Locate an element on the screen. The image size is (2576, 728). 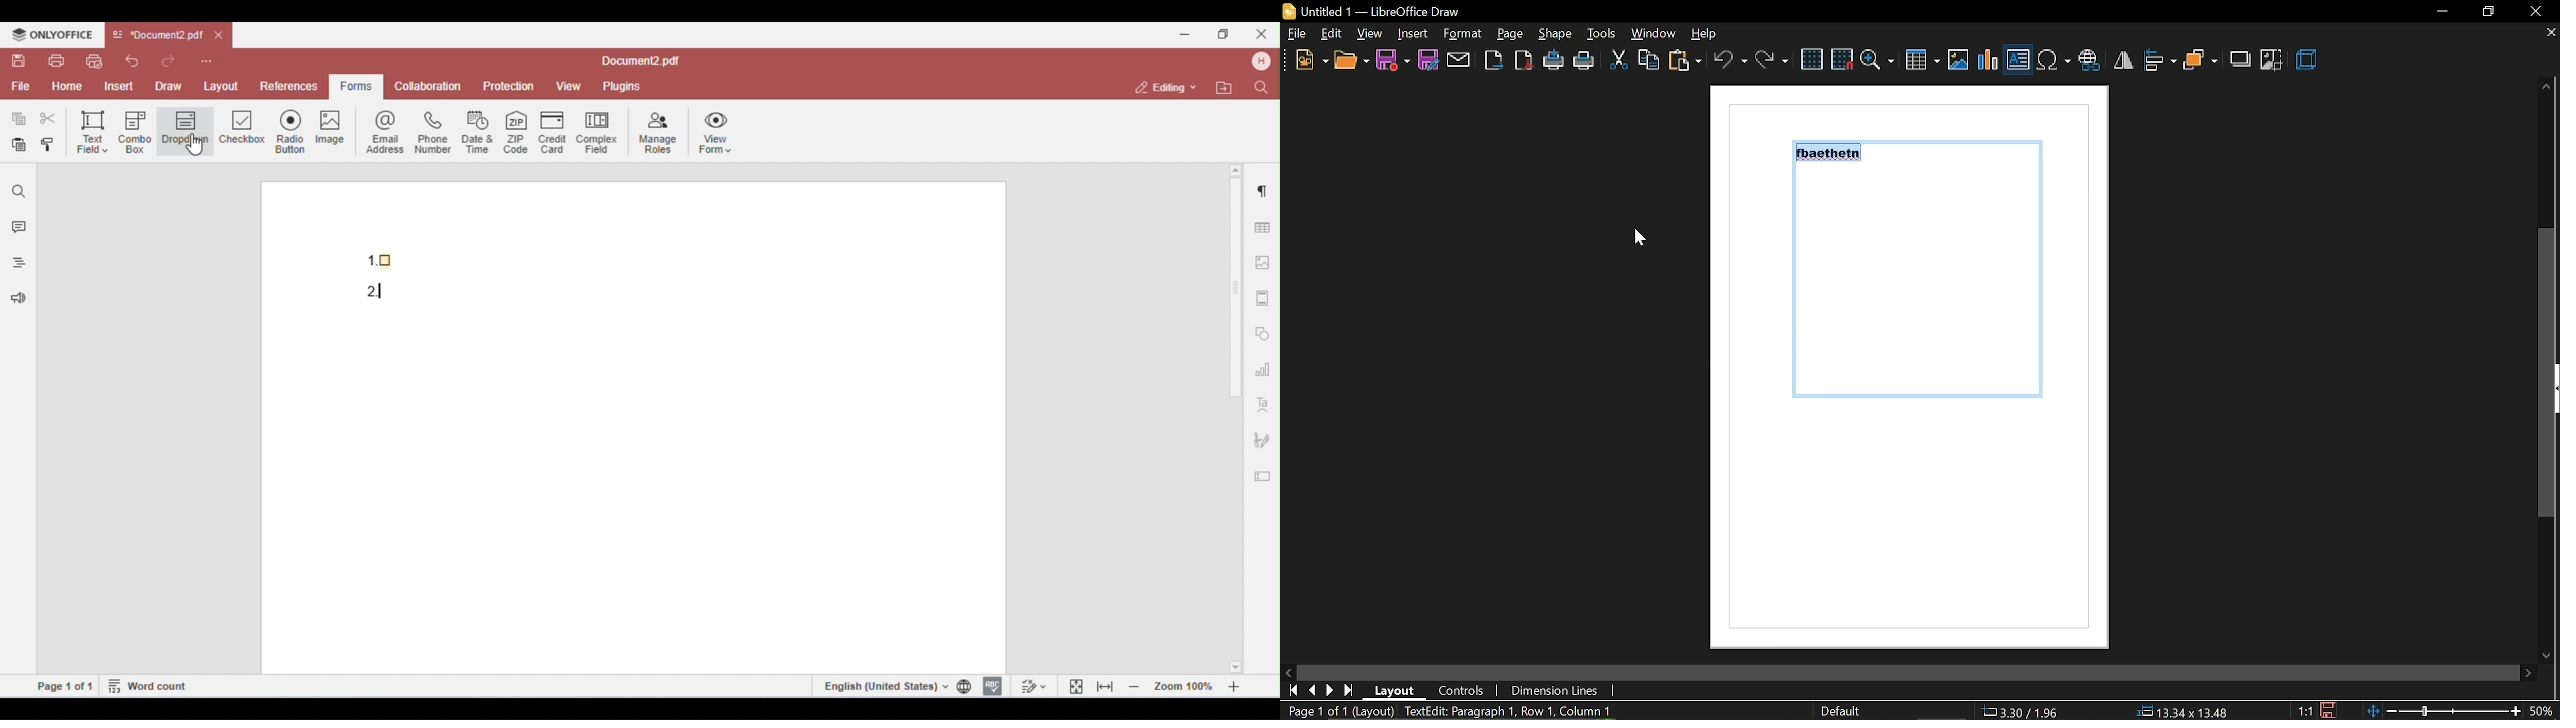
insert is located at coordinates (1465, 34).